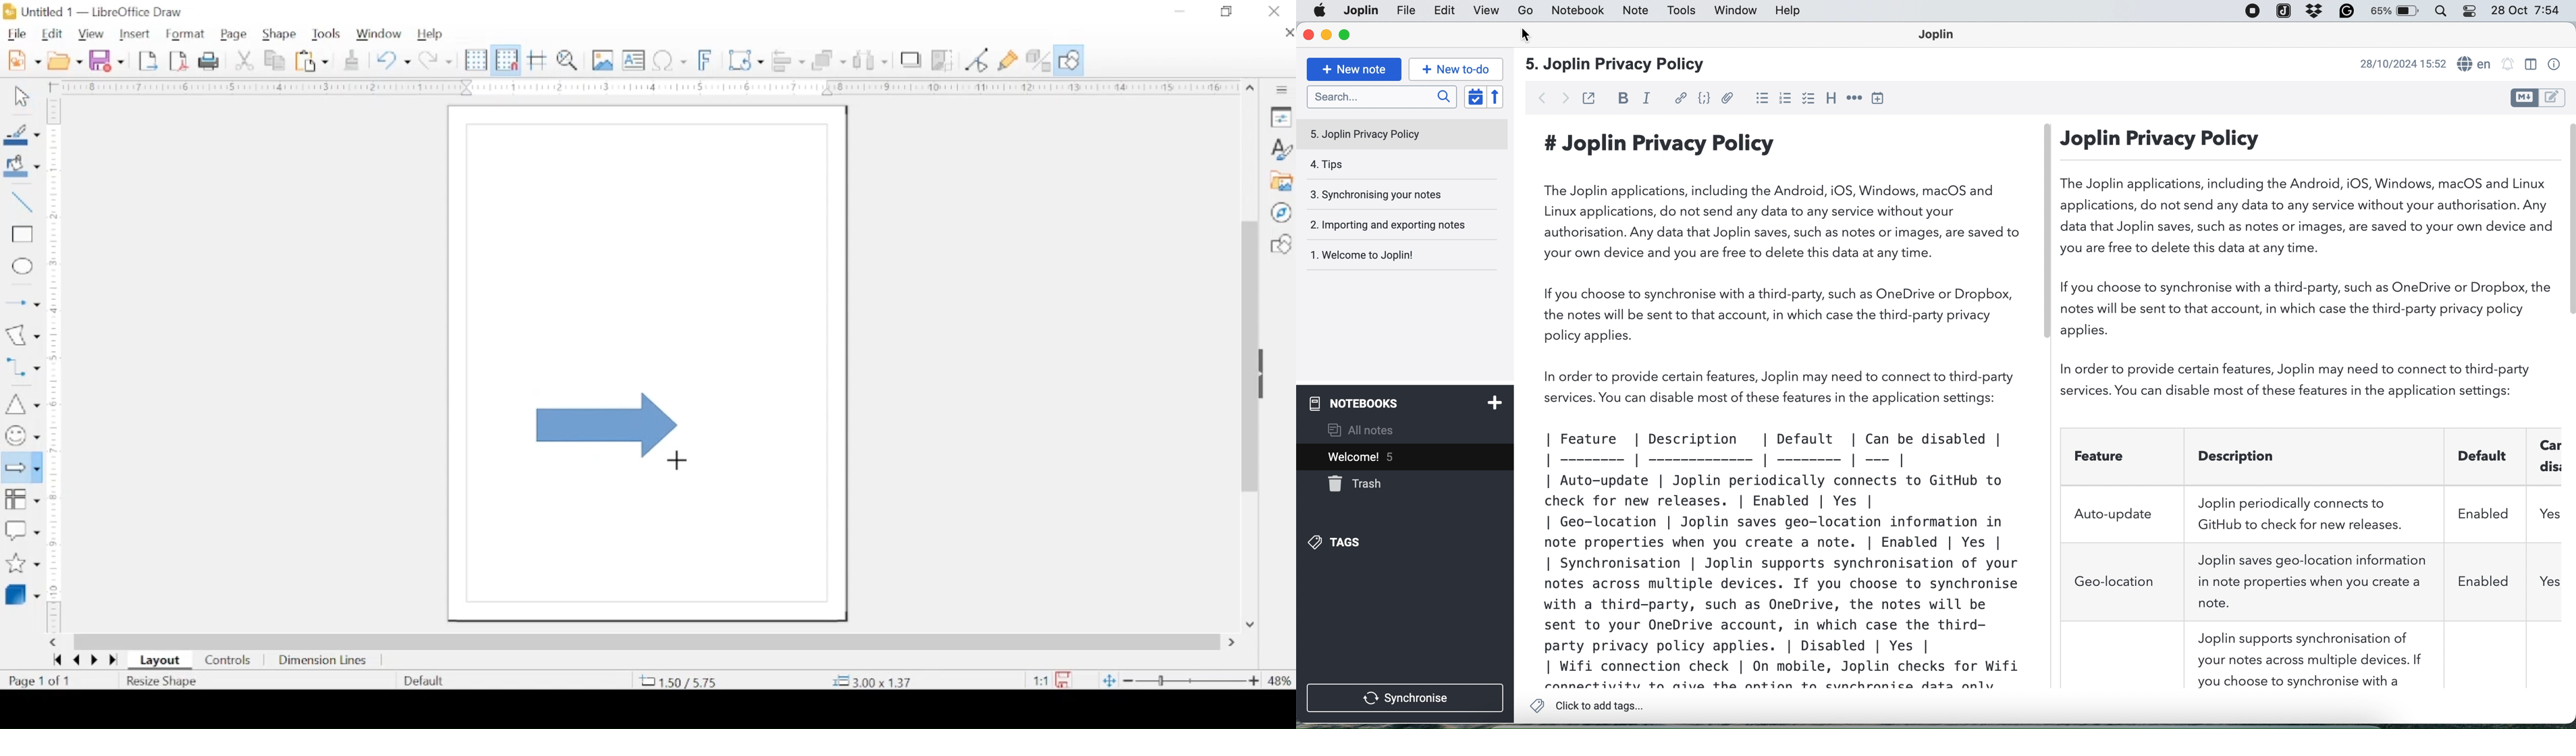  Describe the element at coordinates (1455, 68) in the screenshot. I see `new to do` at that location.